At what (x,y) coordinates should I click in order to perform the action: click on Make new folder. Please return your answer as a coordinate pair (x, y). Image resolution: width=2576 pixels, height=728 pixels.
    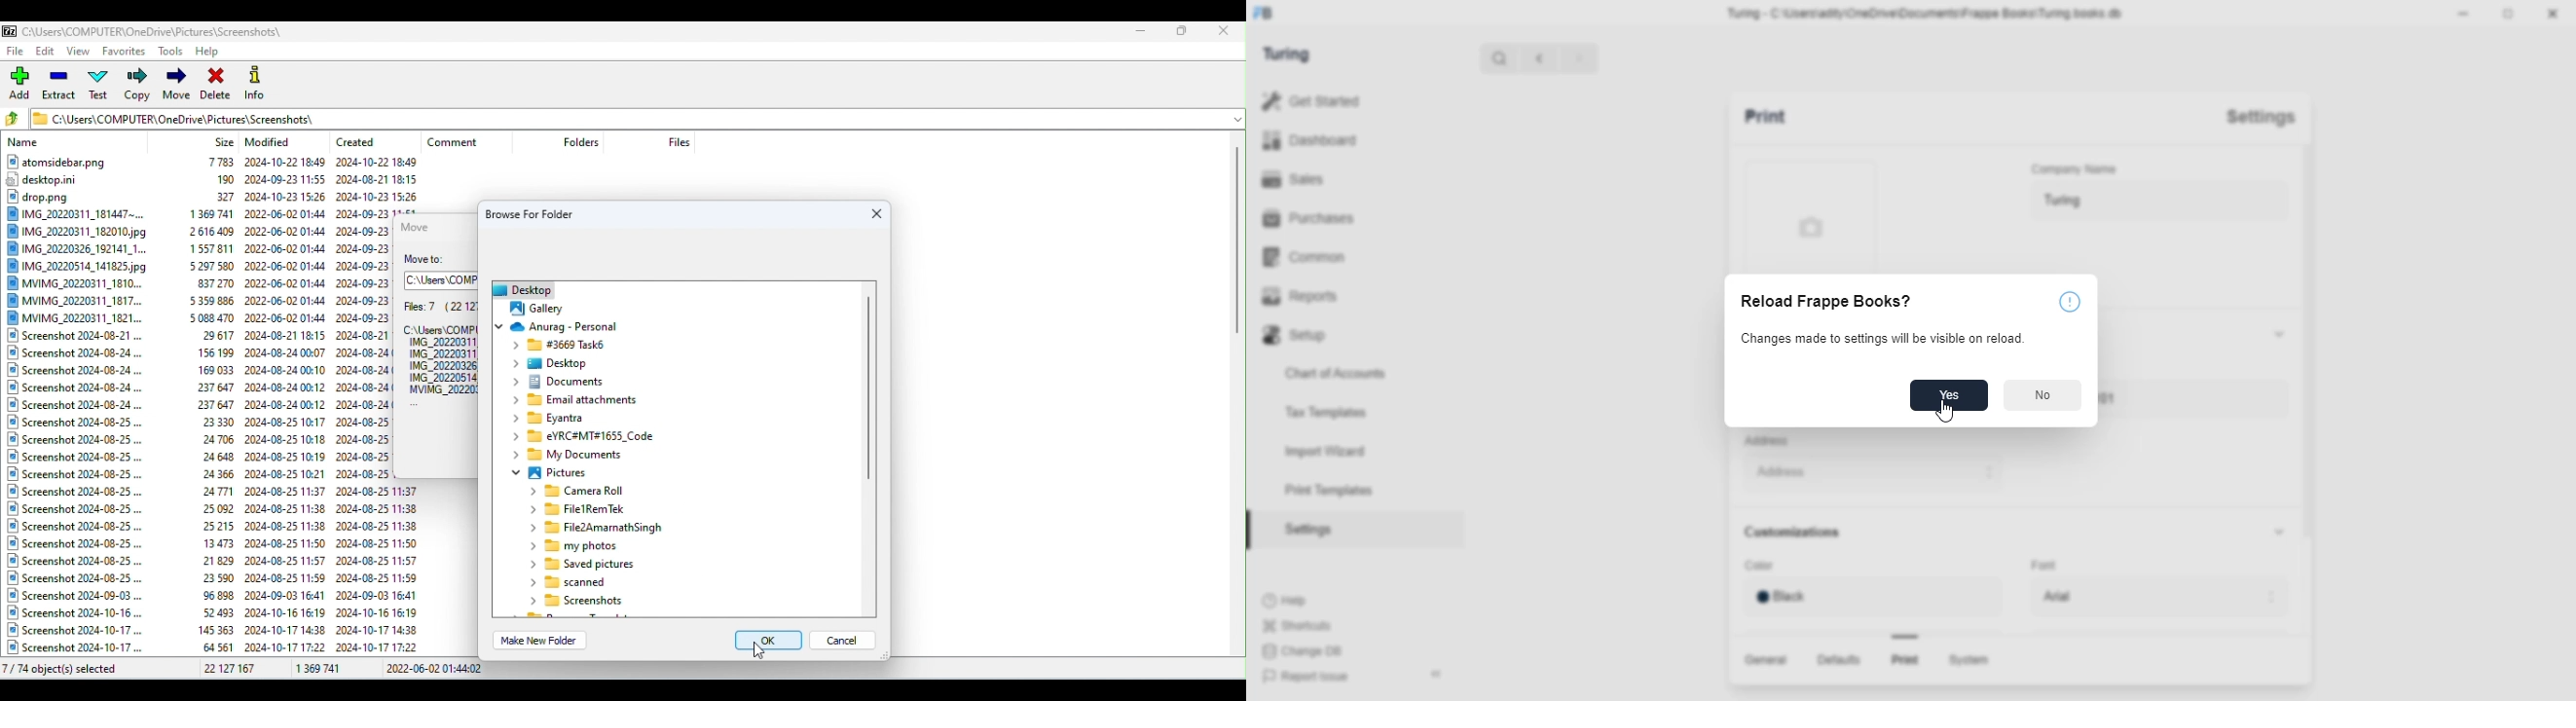
    Looking at the image, I should click on (543, 641).